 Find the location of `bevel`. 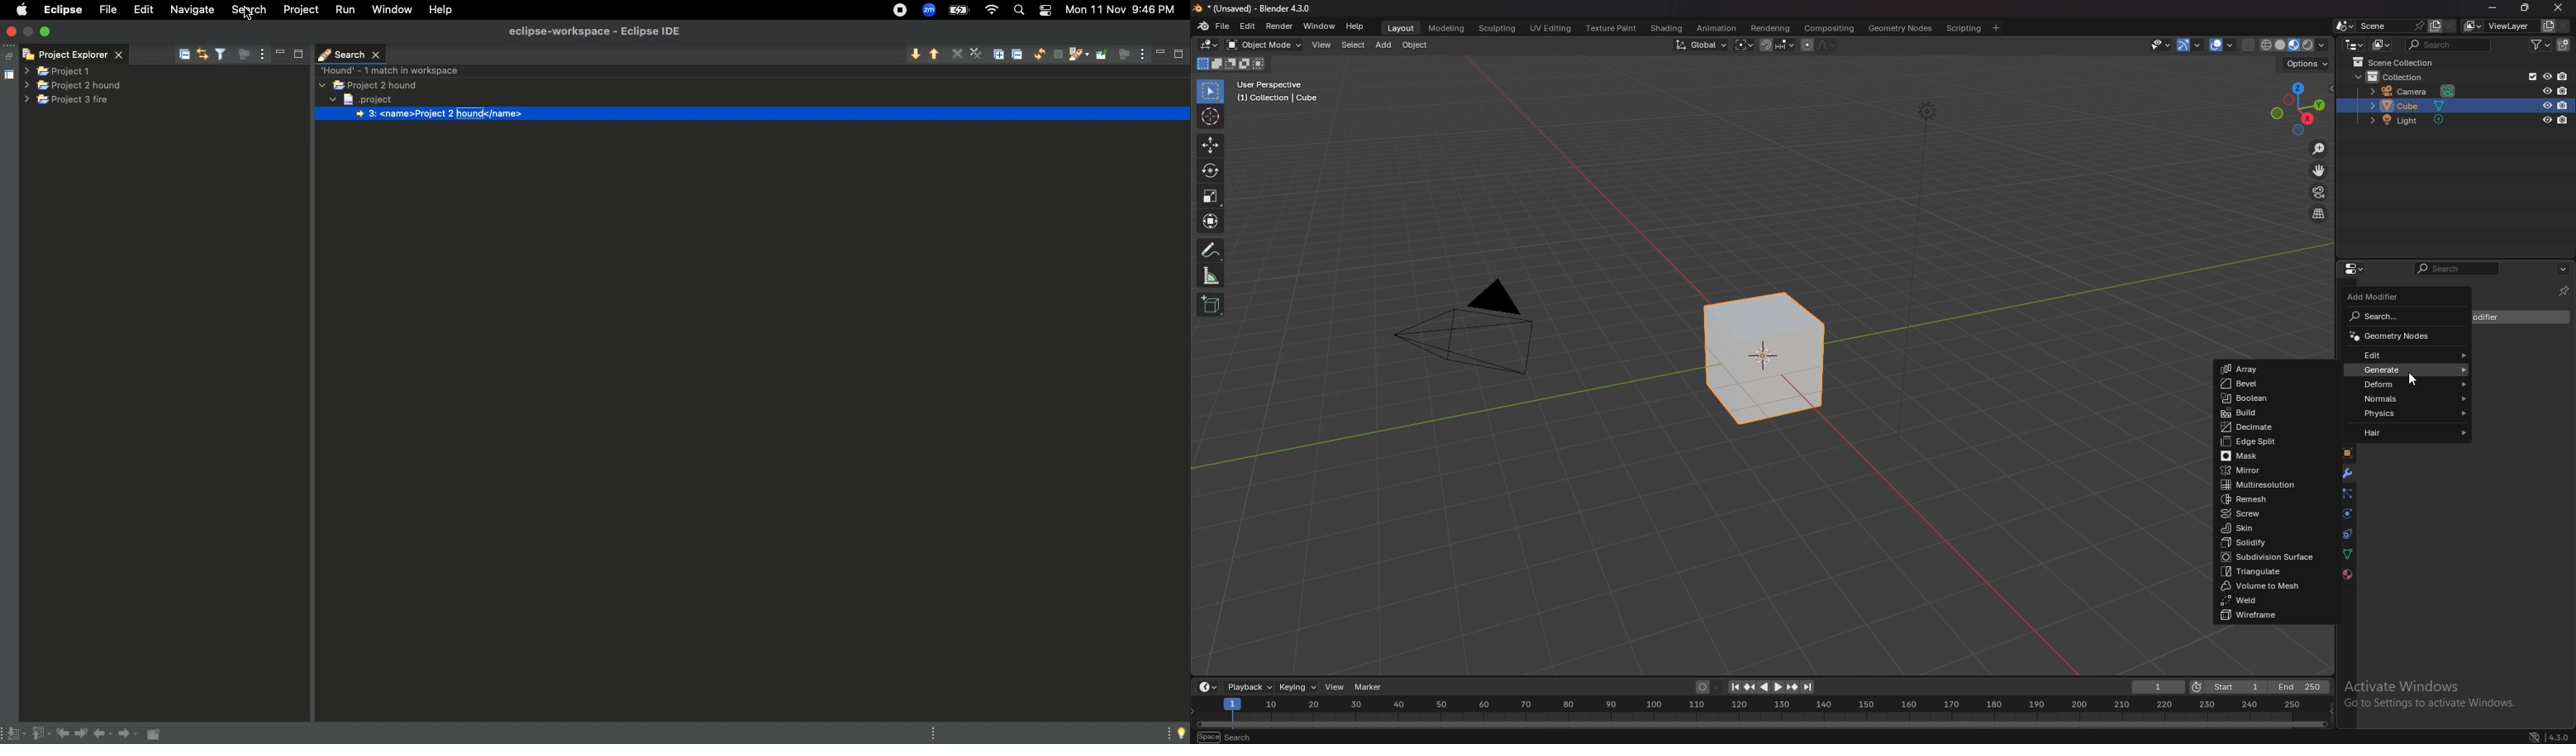

bevel is located at coordinates (2278, 384).